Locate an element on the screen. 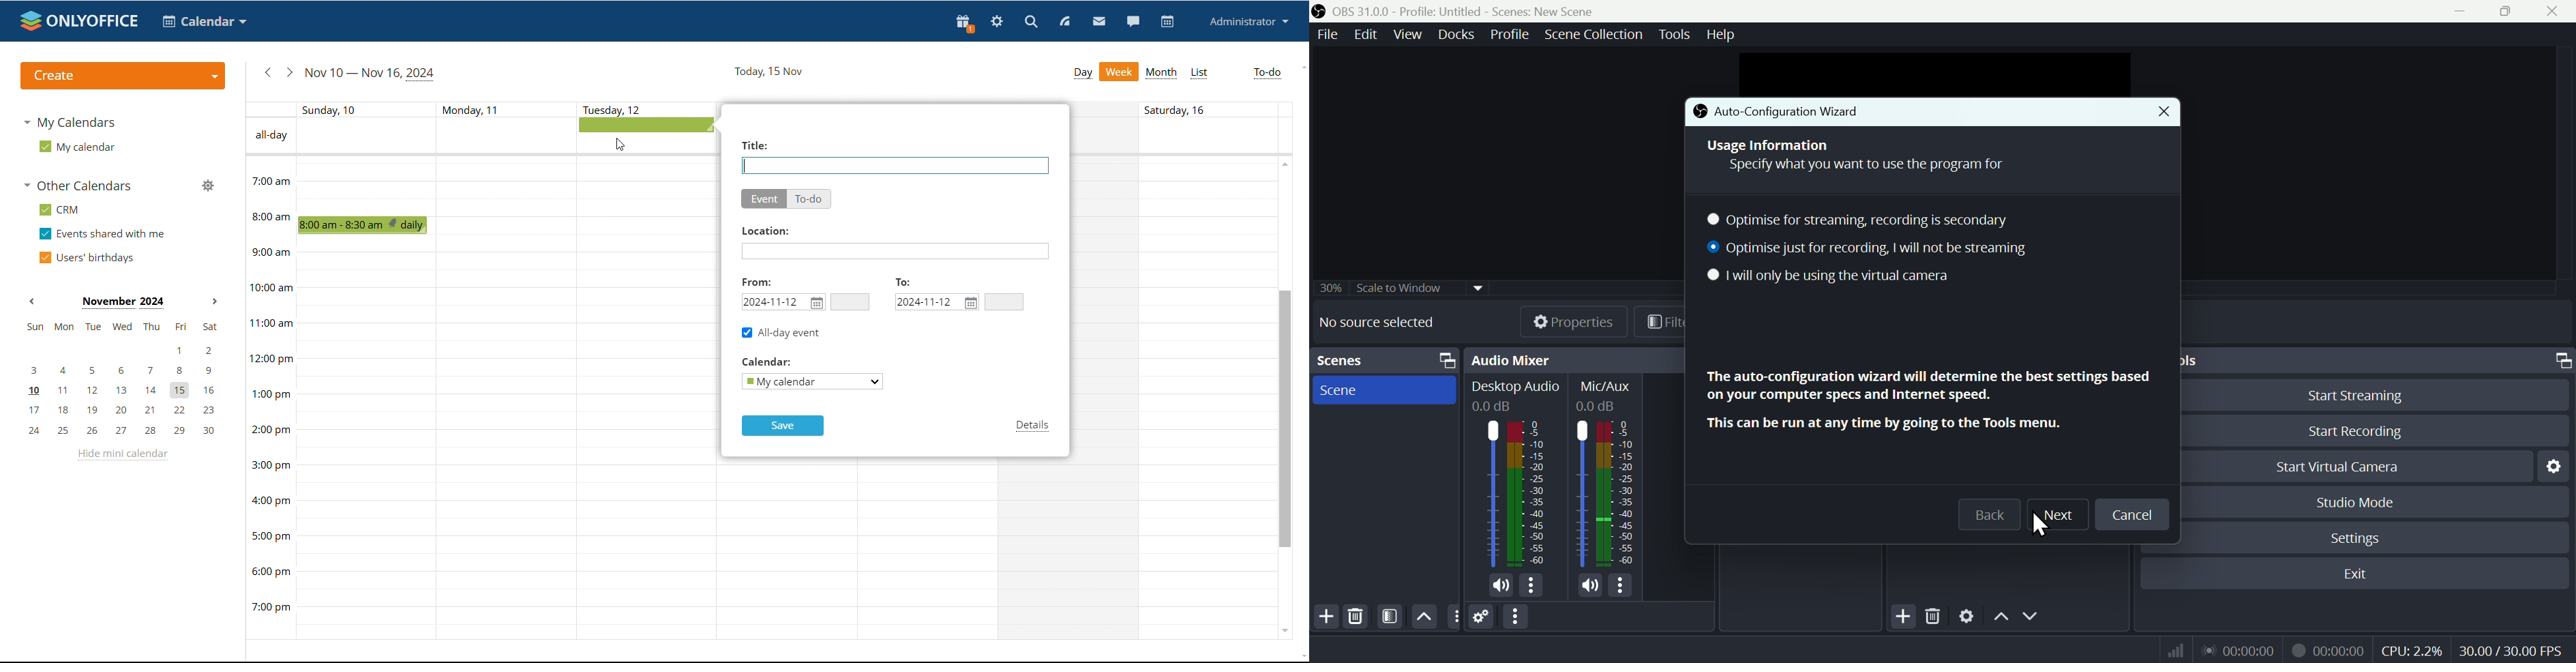 Image resolution: width=2576 pixels, height=672 pixels. details is located at coordinates (1032, 426).